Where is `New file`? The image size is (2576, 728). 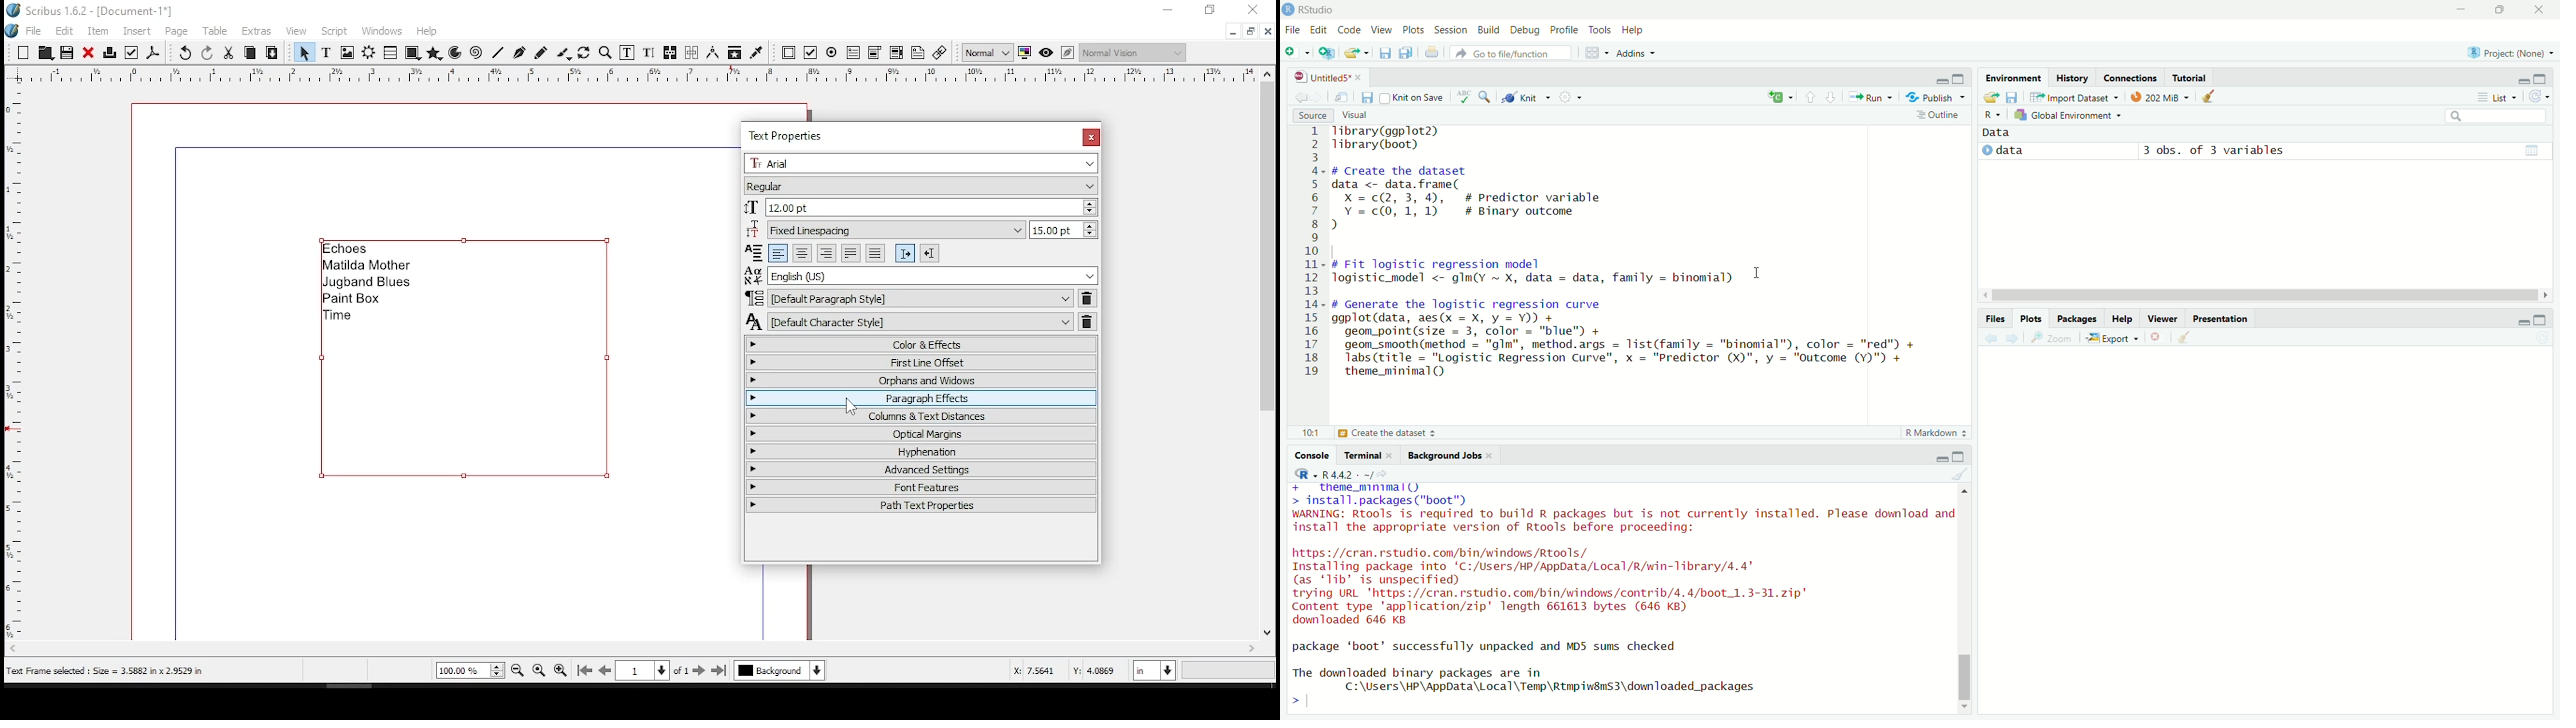
New file is located at coordinates (1297, 53).